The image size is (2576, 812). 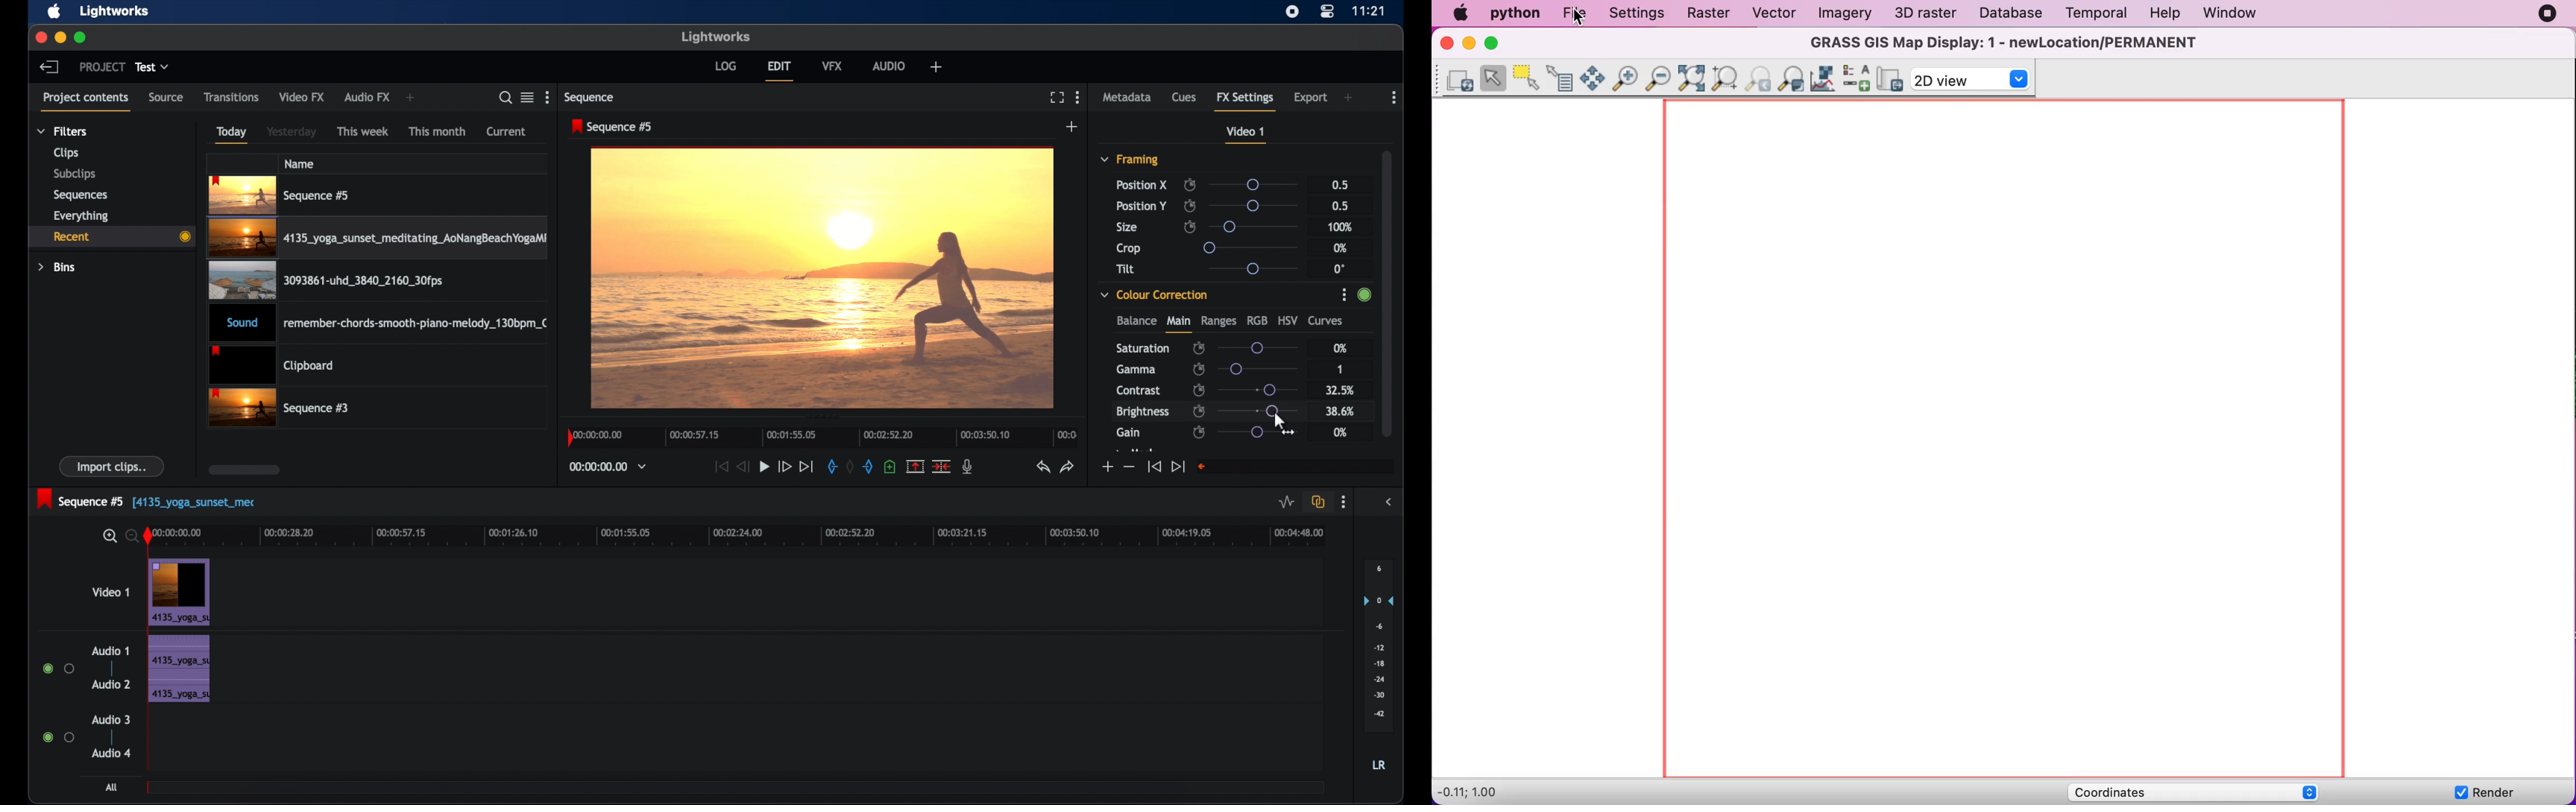 What do you see at coordinates (806, 467) in the screenshot?
I see `jump to end` at bounding box center [806, 467].